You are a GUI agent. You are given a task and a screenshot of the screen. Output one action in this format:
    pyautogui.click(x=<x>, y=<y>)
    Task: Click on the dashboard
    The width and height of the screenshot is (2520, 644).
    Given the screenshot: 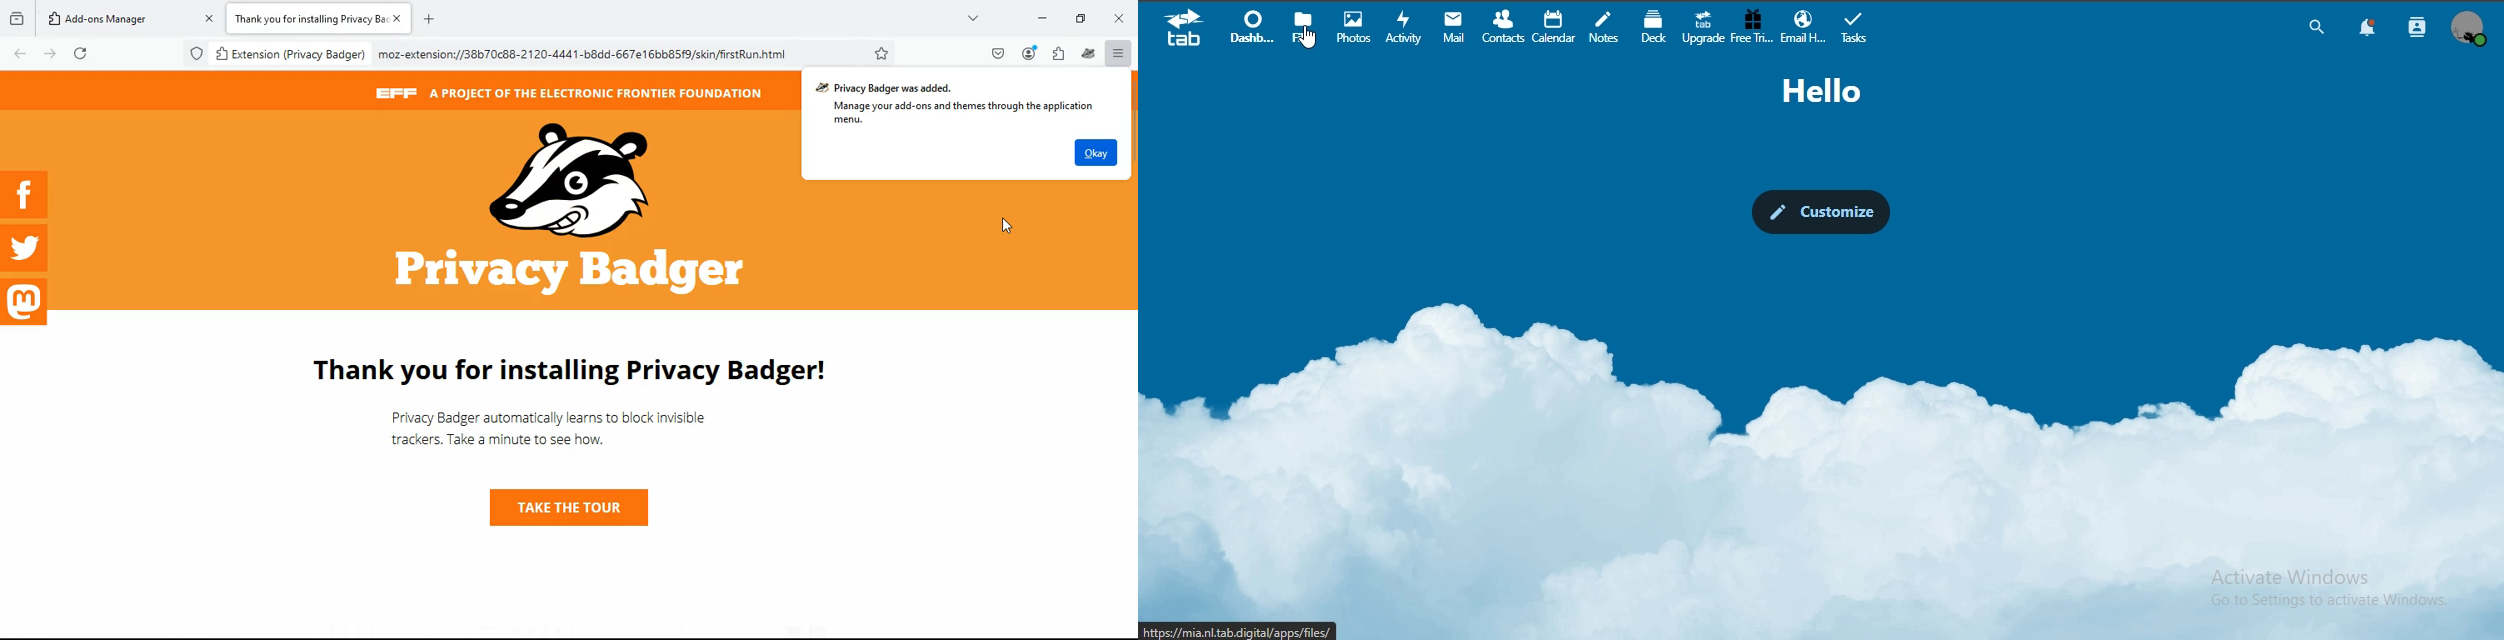 What is the action you would take?
    pyautogui.click(x=1256, y=27)
    